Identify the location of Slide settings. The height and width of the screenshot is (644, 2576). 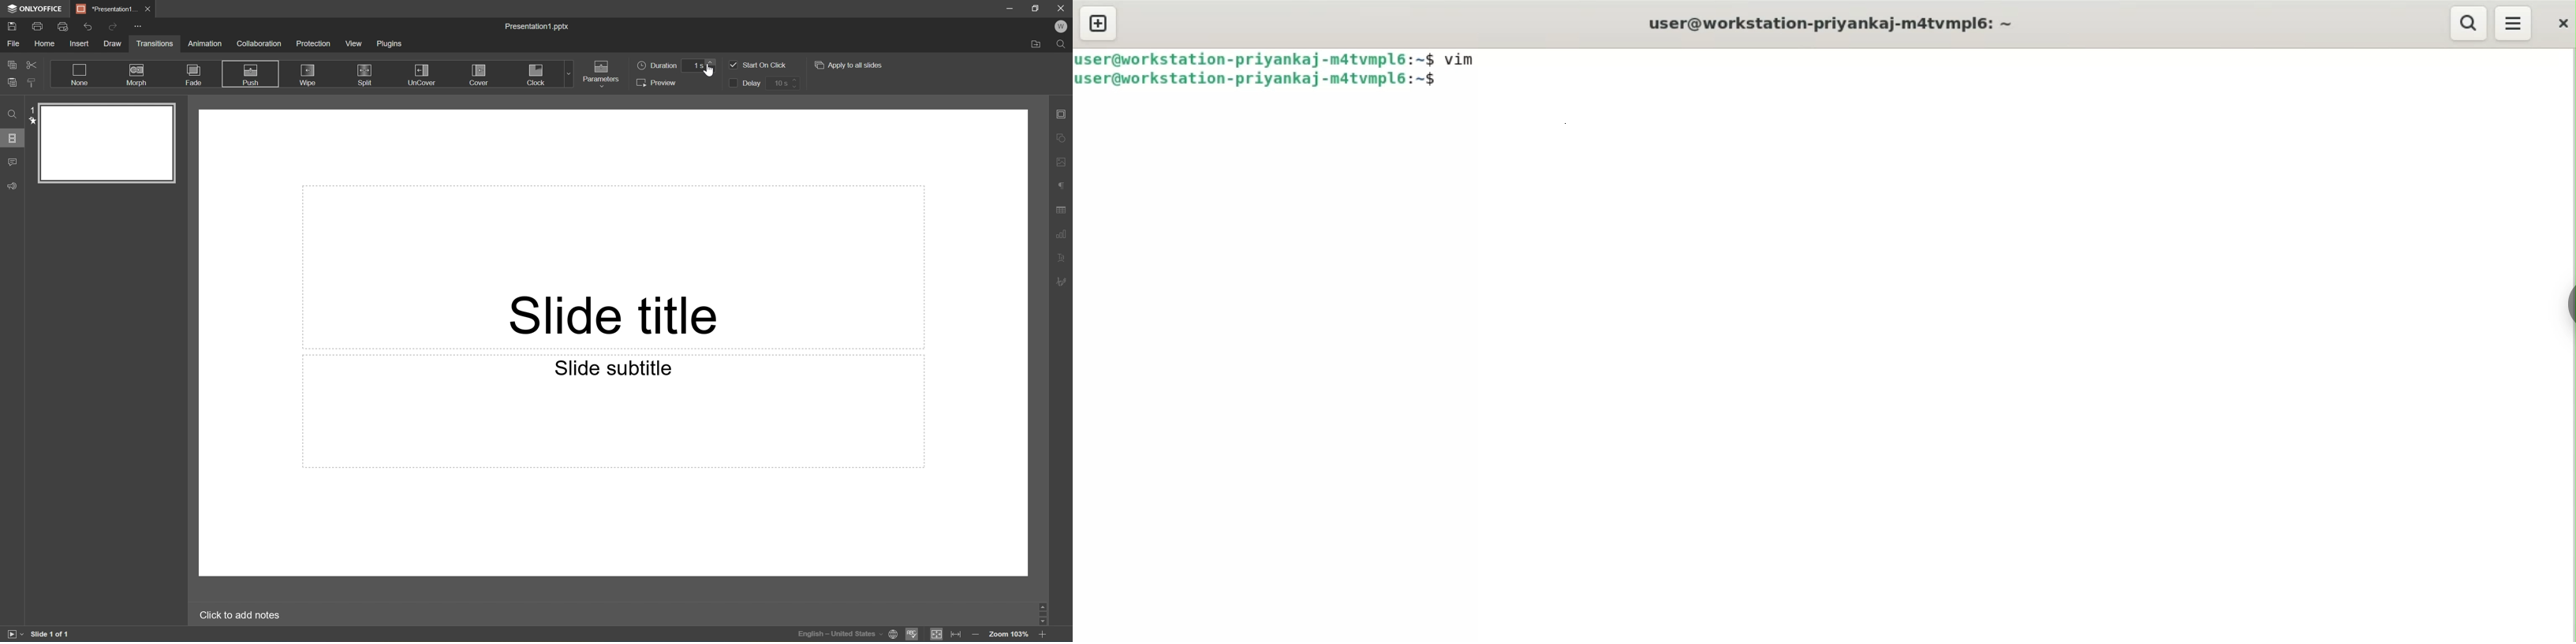
(1063, 114).